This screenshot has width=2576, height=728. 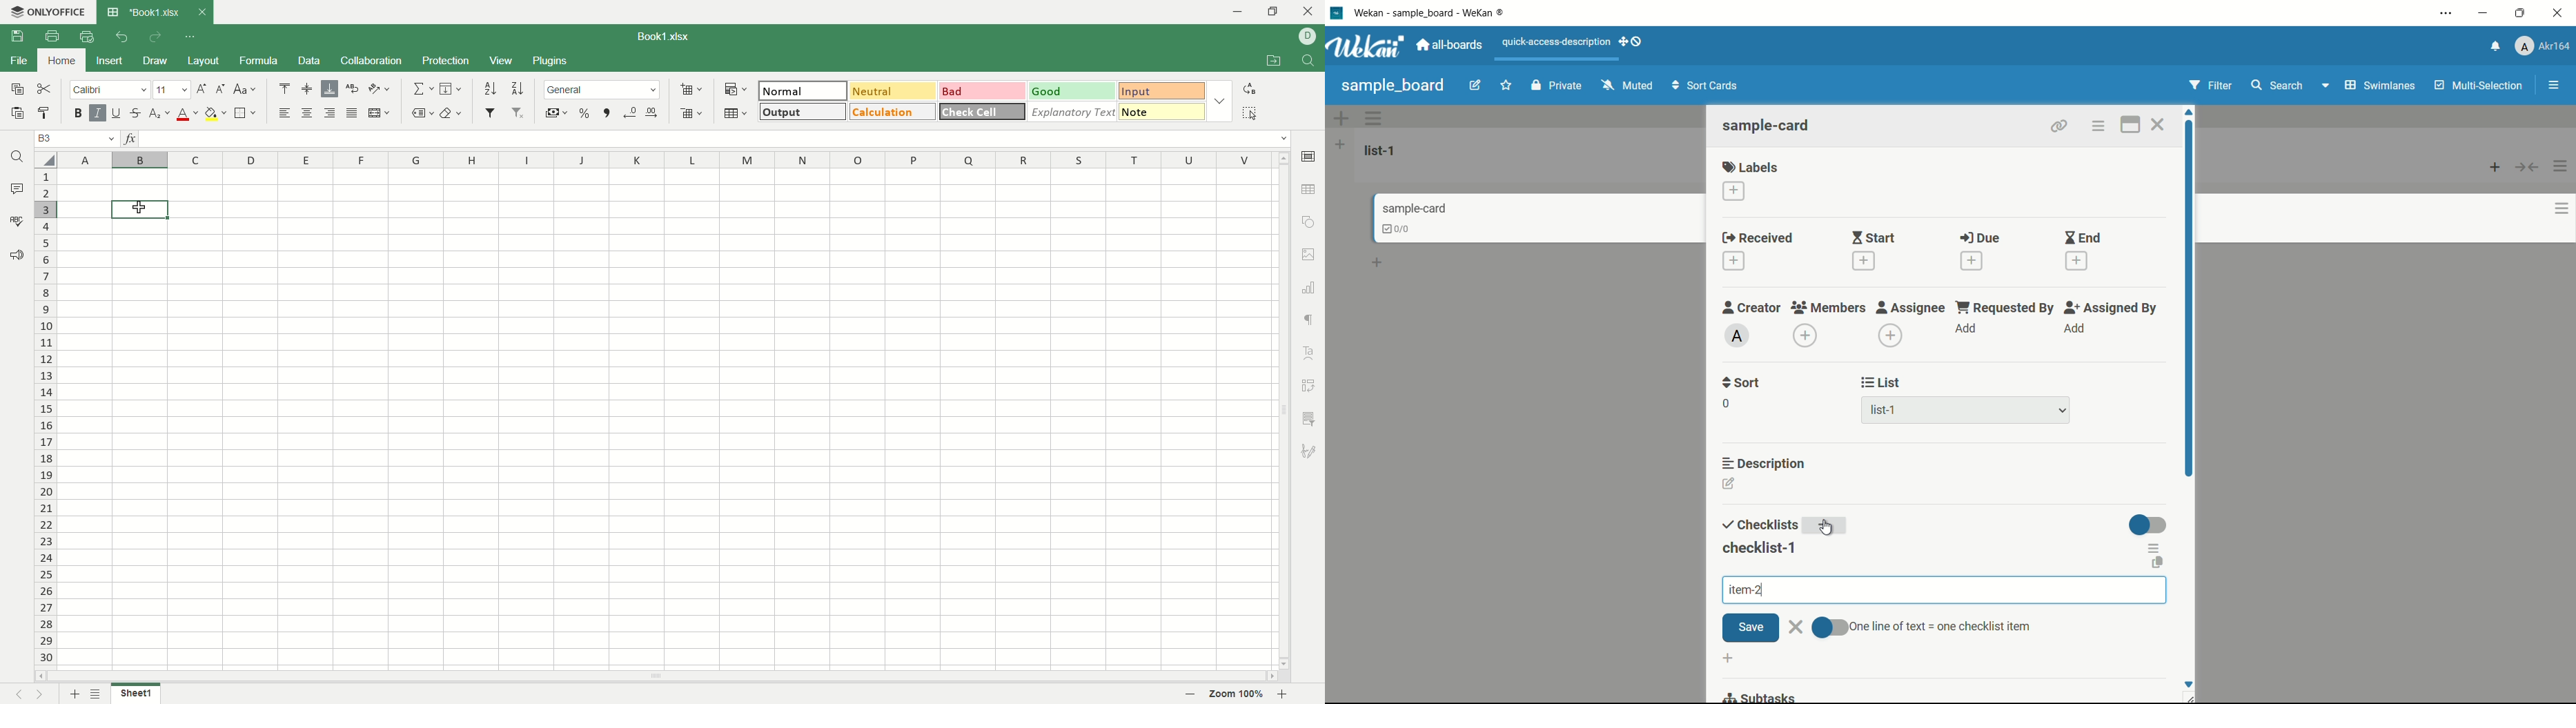 I want to click on border, so click(x=247, y=113).